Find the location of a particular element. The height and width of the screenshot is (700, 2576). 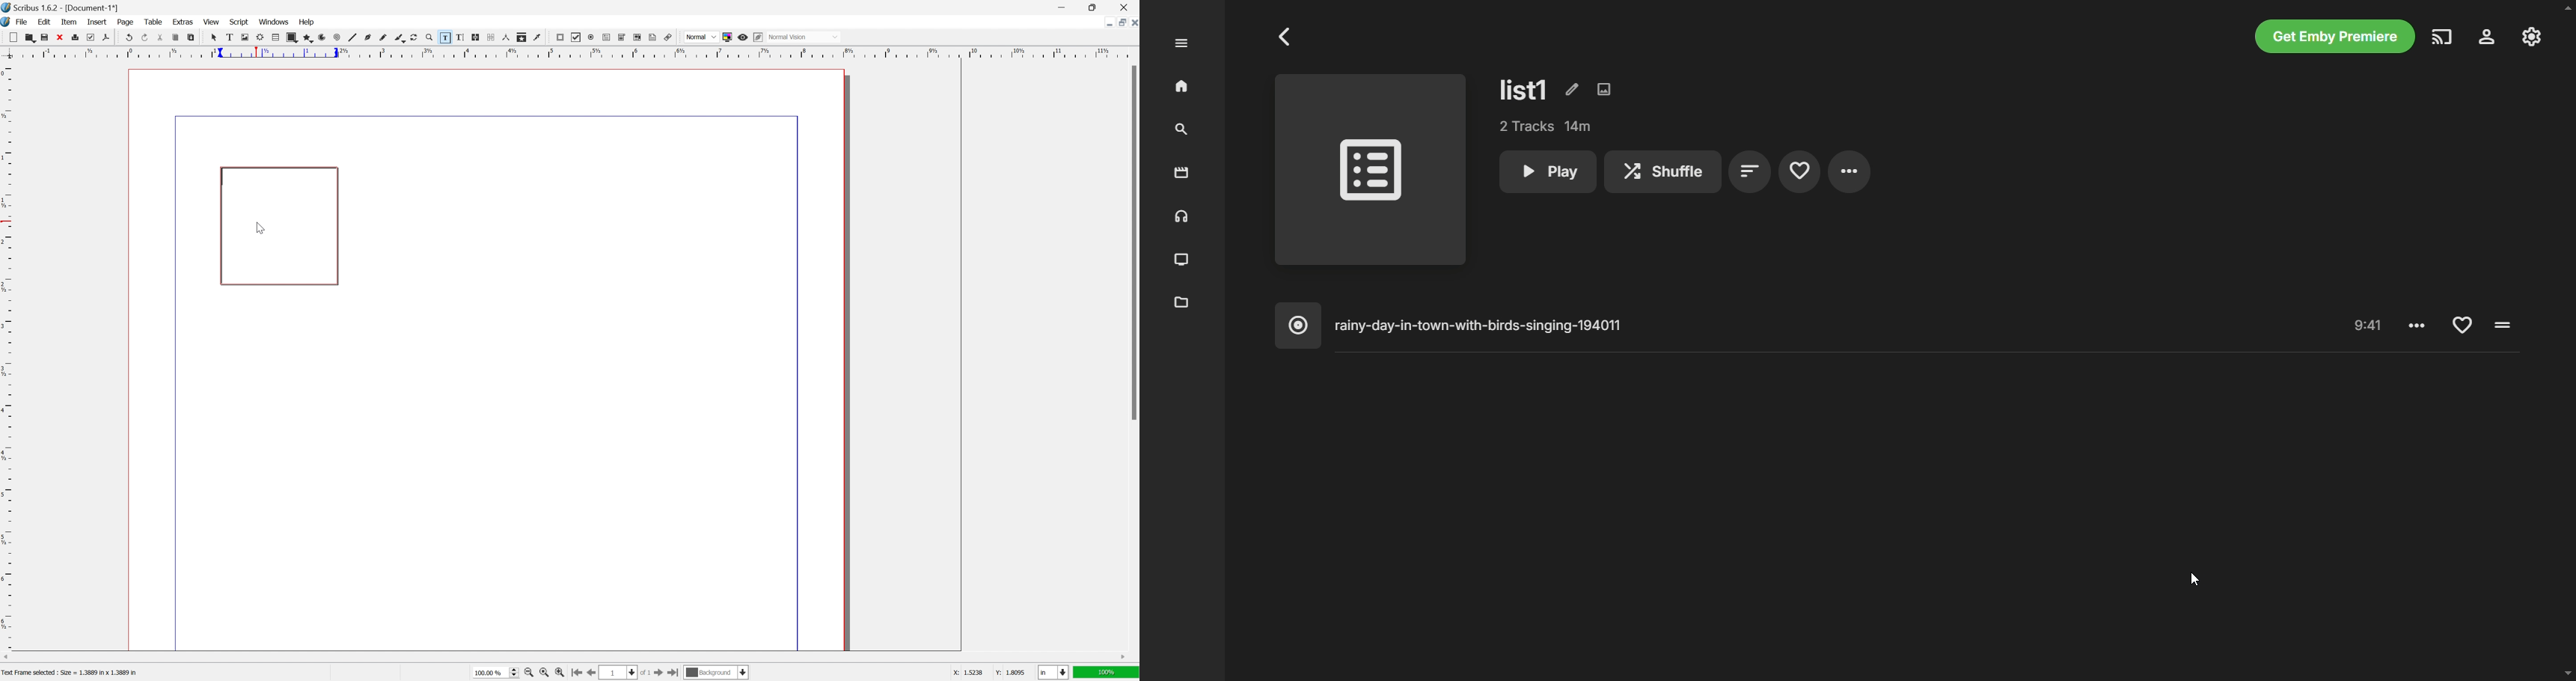

open is located at coordinates (32, 39).